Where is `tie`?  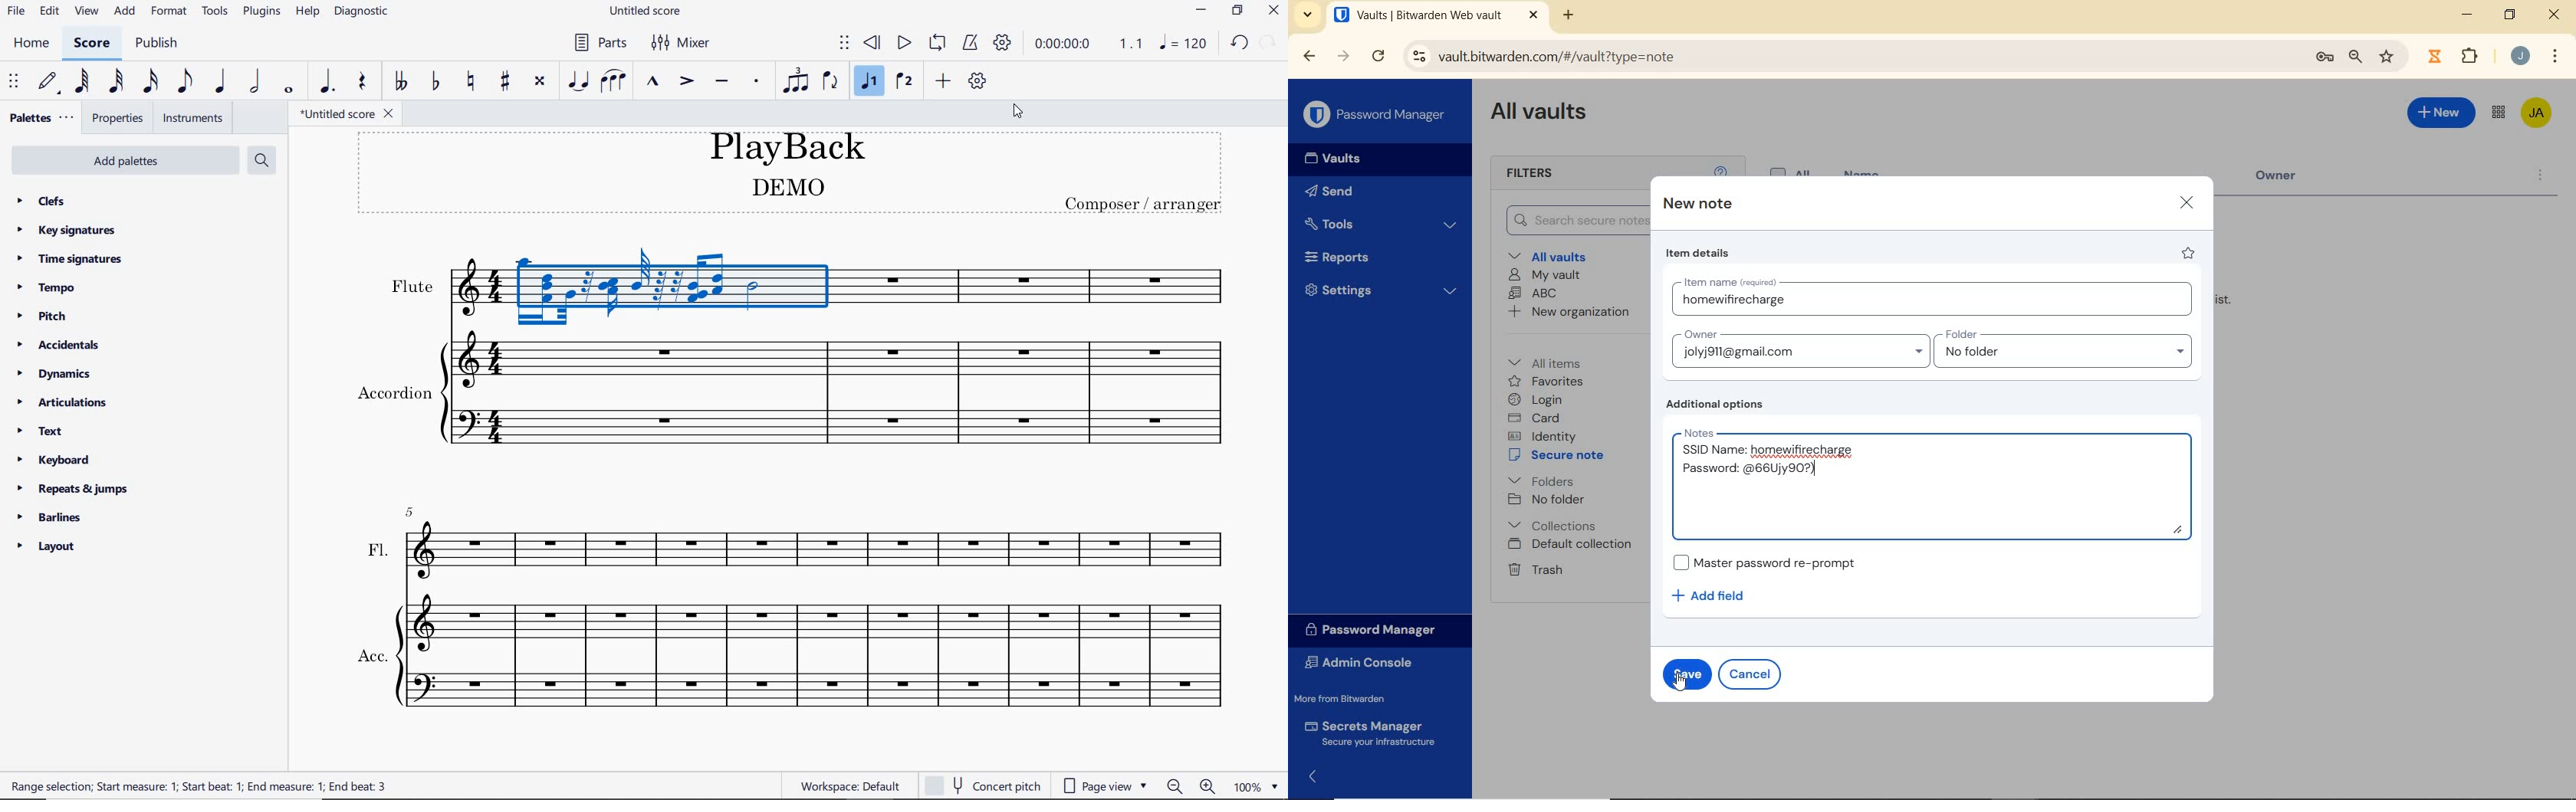 tie is located at coordinates (579, 82).